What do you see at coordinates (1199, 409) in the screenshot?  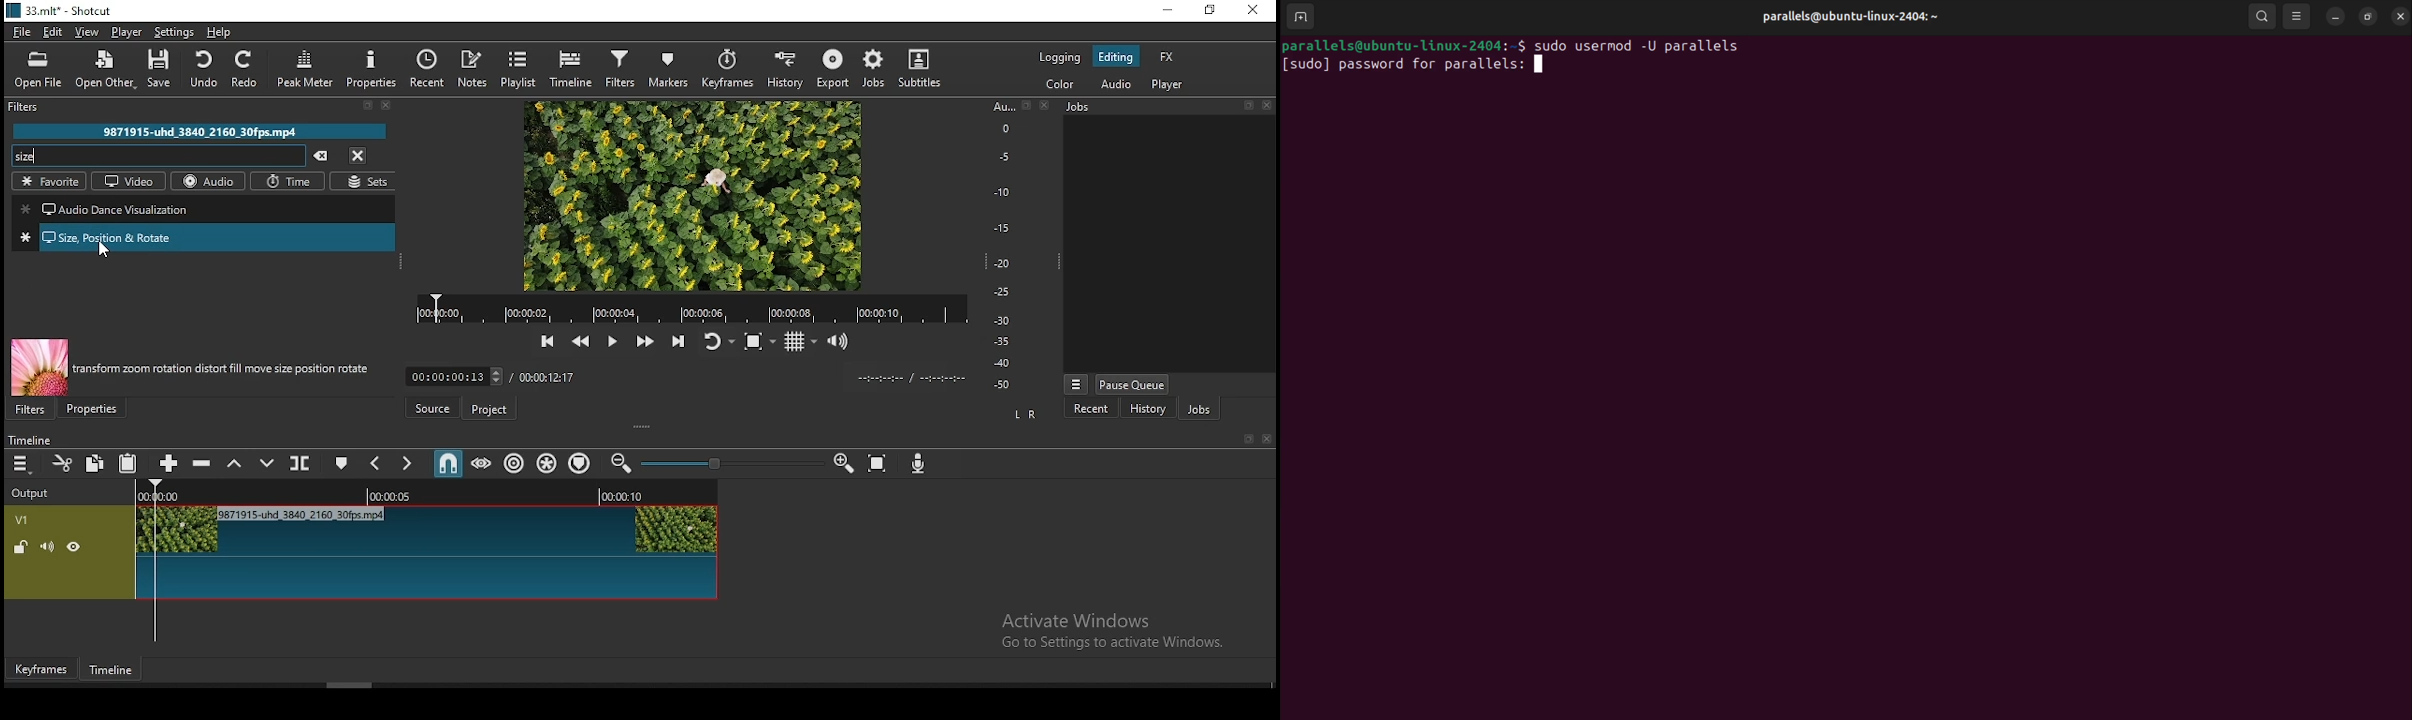 I see `jobs` at bounding box center [1199, 409].